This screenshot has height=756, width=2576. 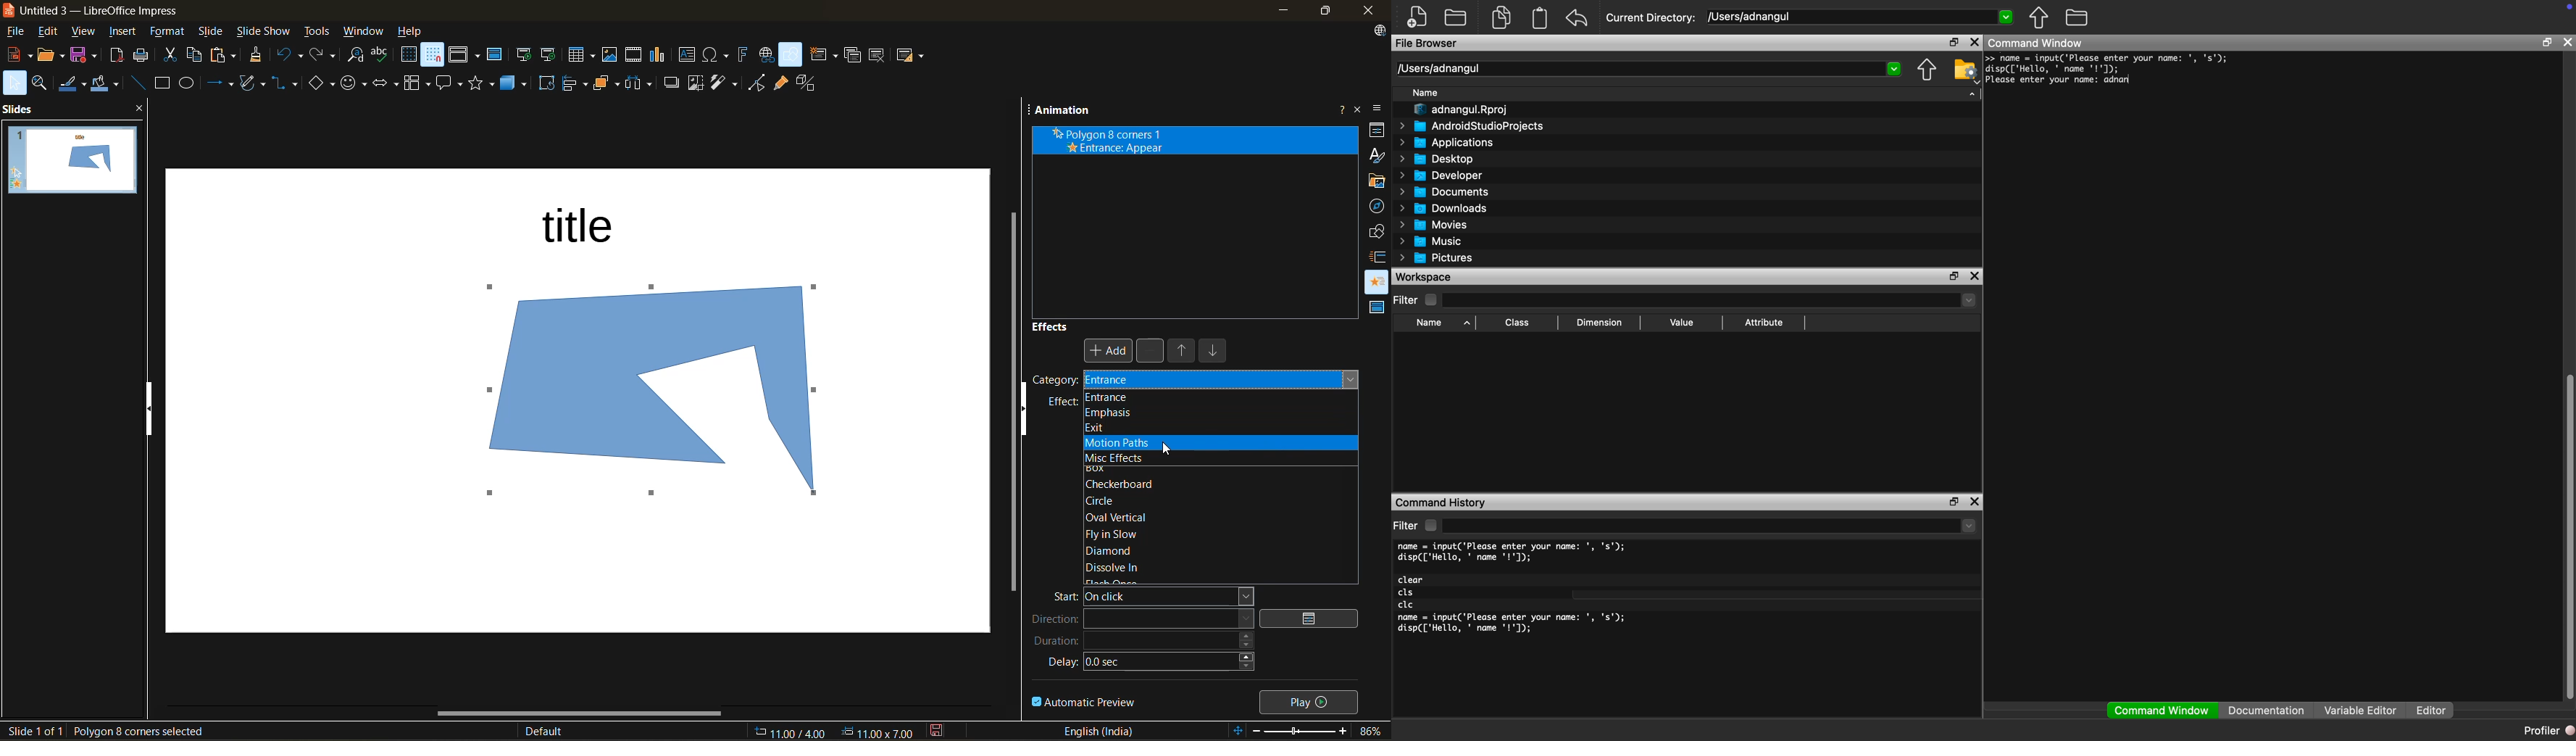 I want to click on table, so click(x=581, y=56).